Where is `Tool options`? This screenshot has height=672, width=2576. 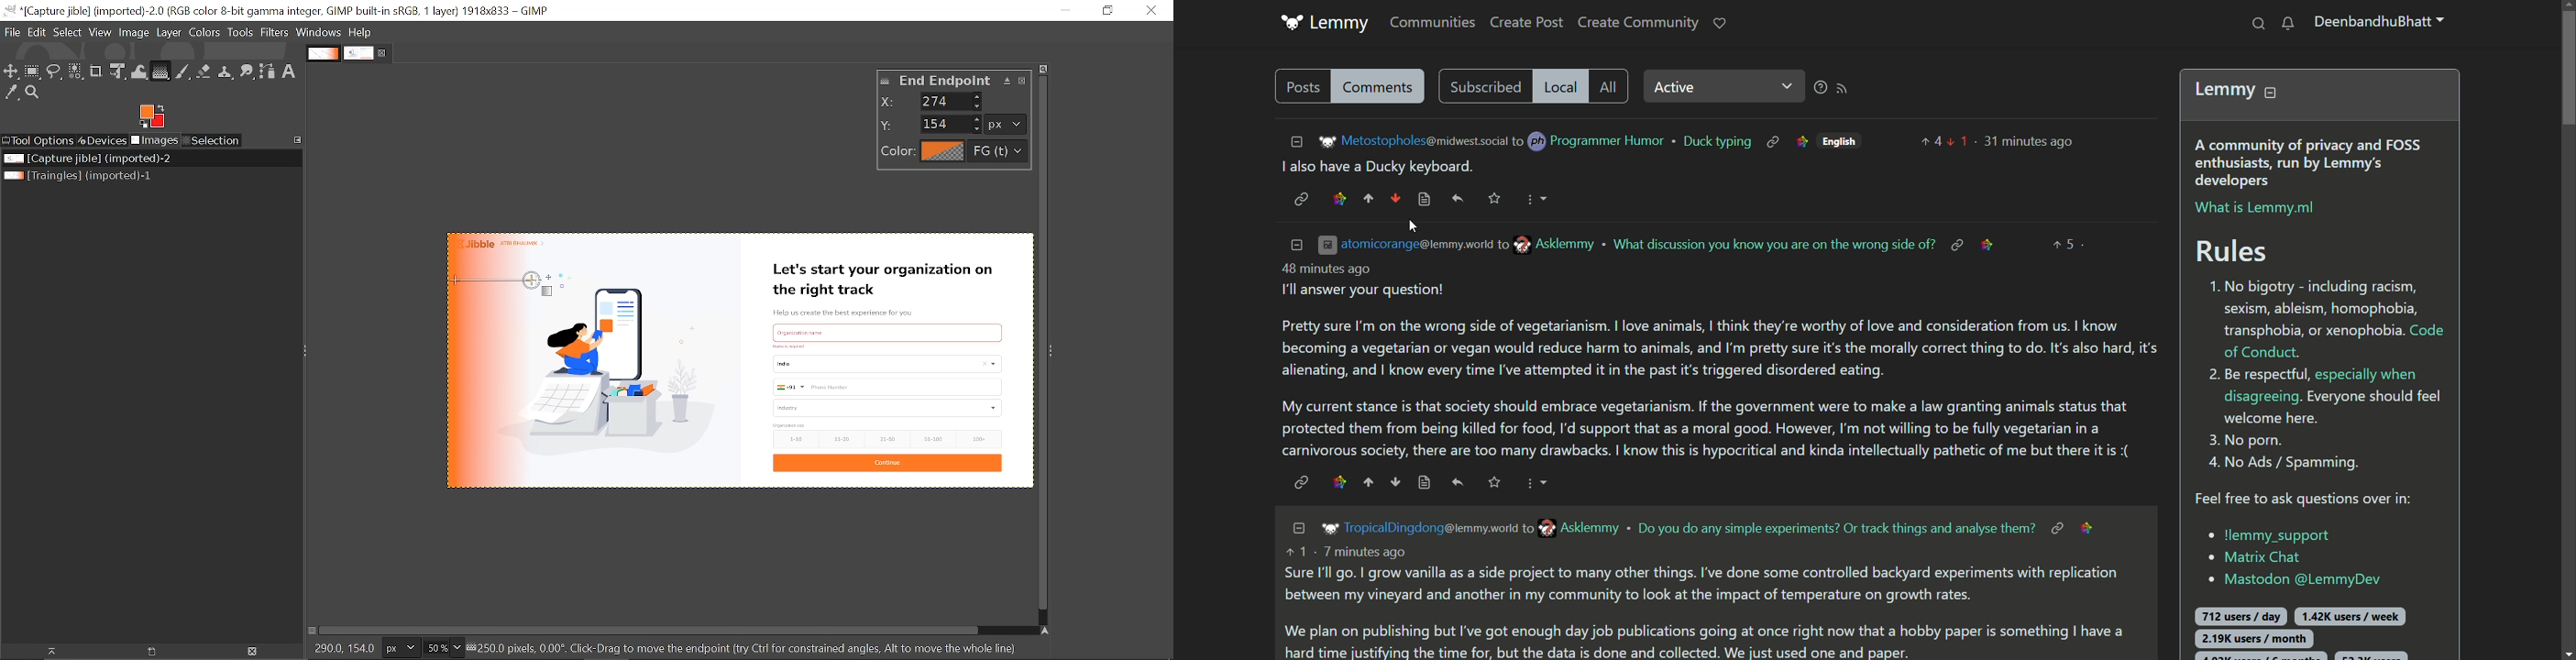 Tool options is located at coordinates (39, 142).